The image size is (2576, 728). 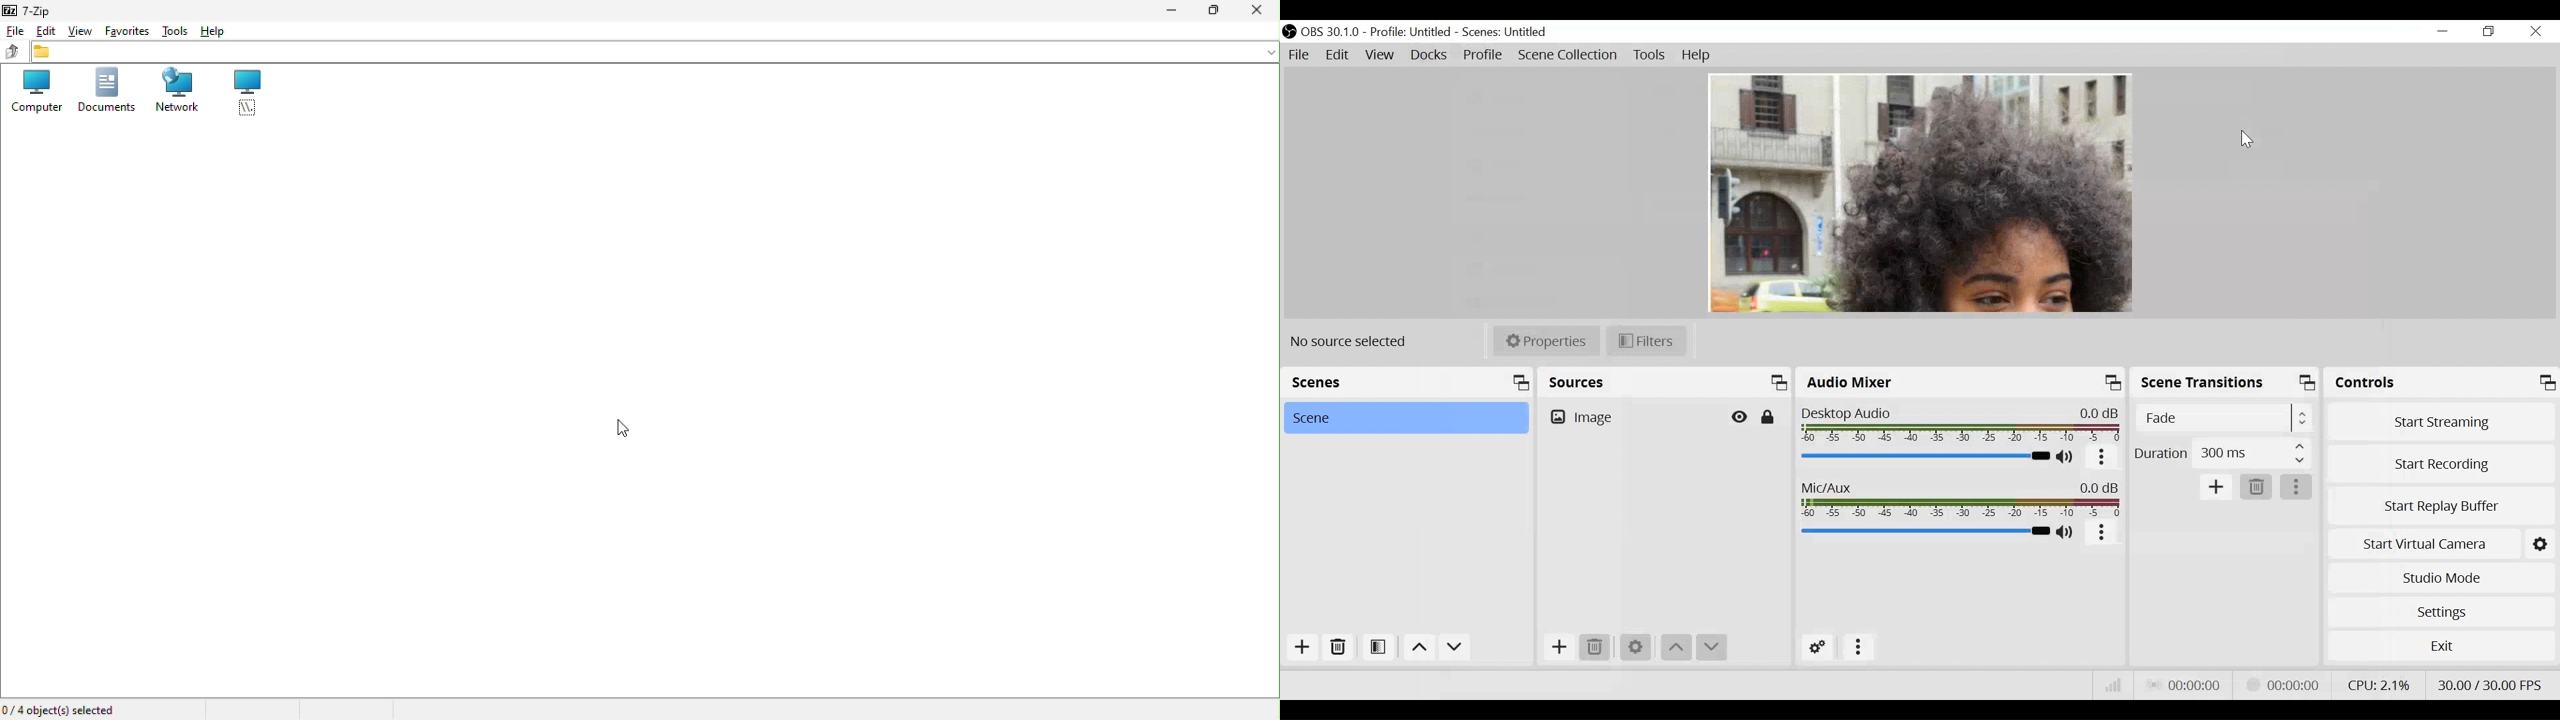 What do you see at coordinates (2442, 420) in the screenshot?
I see `Start Streaming` at bounding box center [2442, 420].